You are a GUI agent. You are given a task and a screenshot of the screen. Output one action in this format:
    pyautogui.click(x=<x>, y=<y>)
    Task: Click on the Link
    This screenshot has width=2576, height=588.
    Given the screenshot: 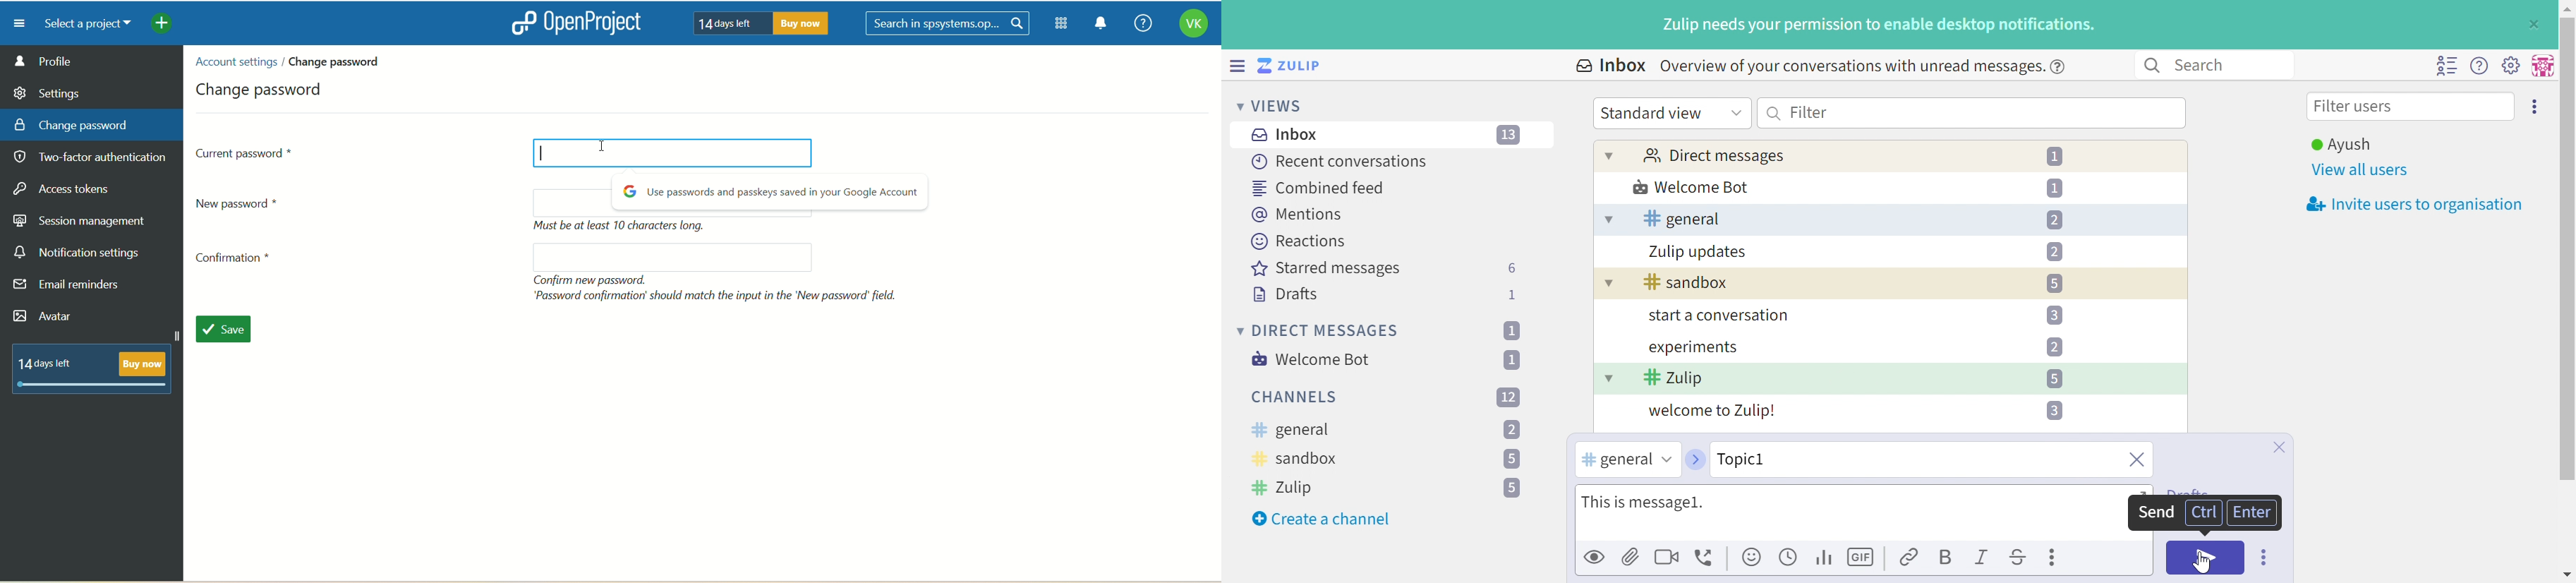 What is the action you would take?
    pyautogui.click(x=1910, y=558)
    